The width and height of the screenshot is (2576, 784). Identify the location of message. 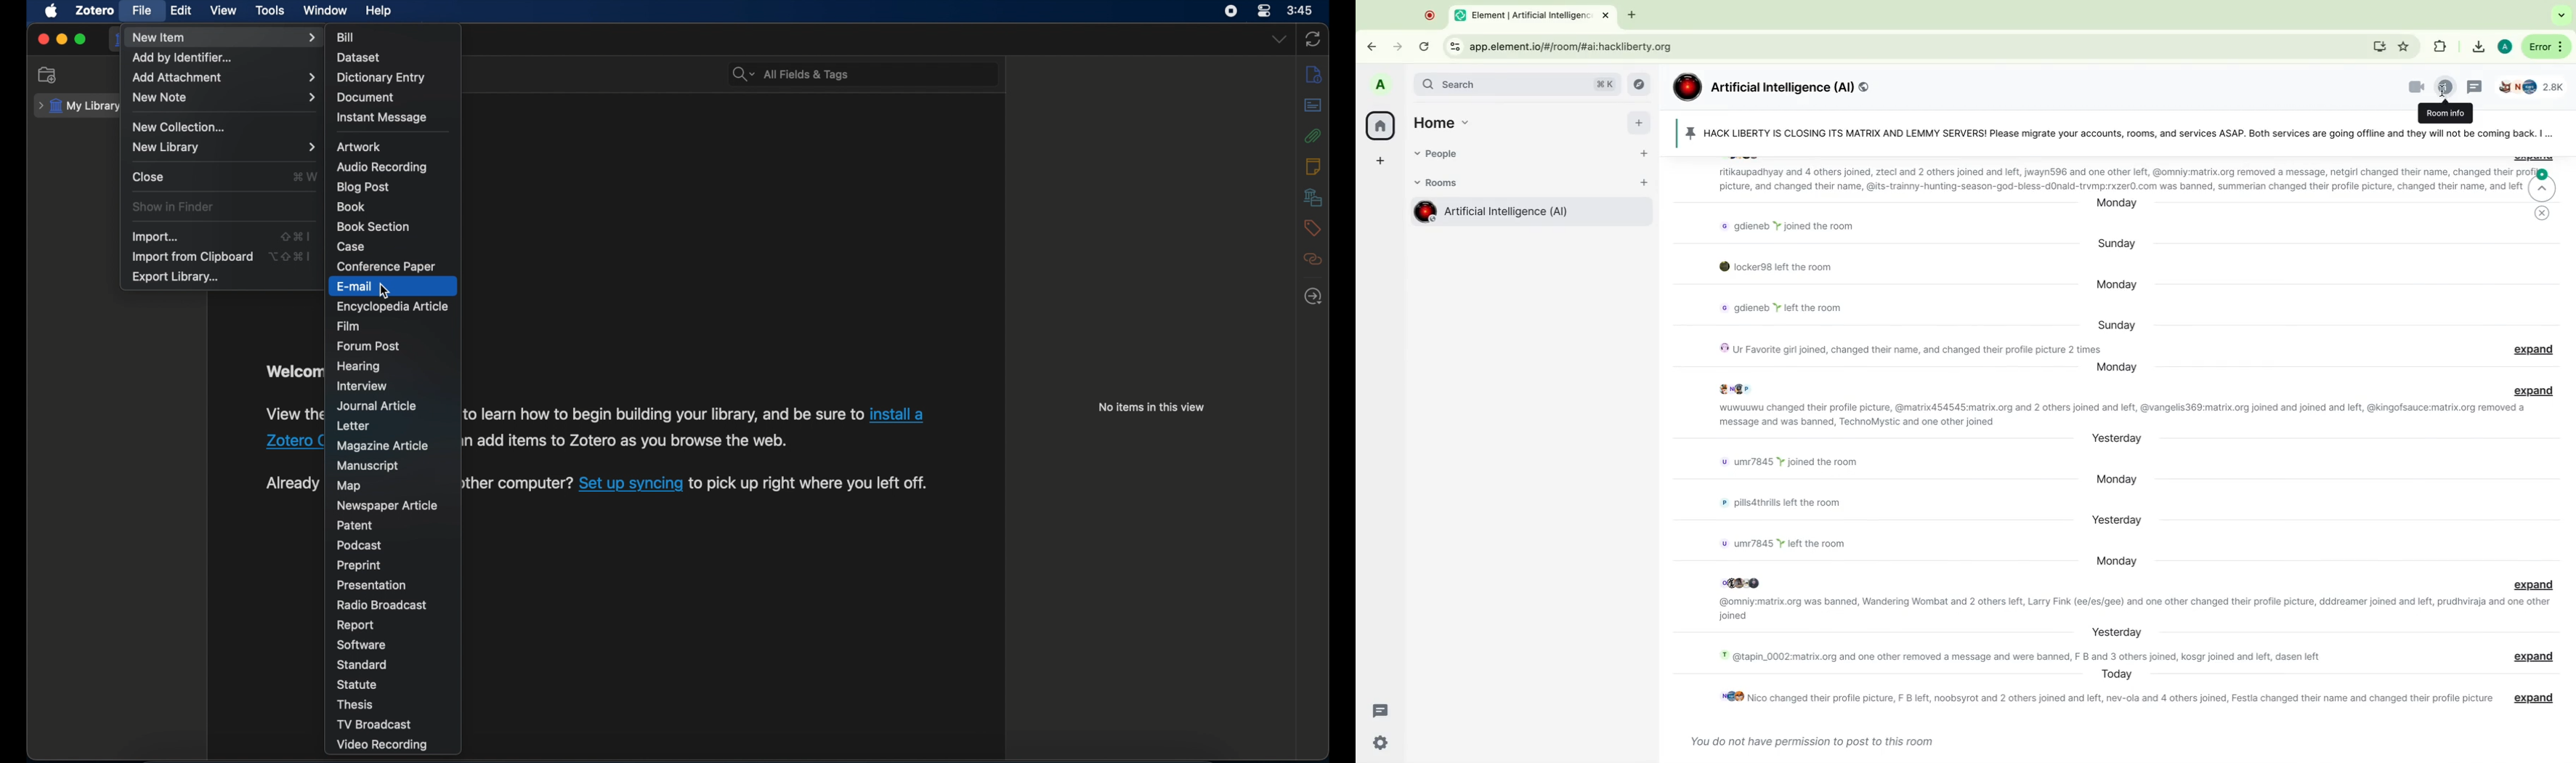
(2101, 698).